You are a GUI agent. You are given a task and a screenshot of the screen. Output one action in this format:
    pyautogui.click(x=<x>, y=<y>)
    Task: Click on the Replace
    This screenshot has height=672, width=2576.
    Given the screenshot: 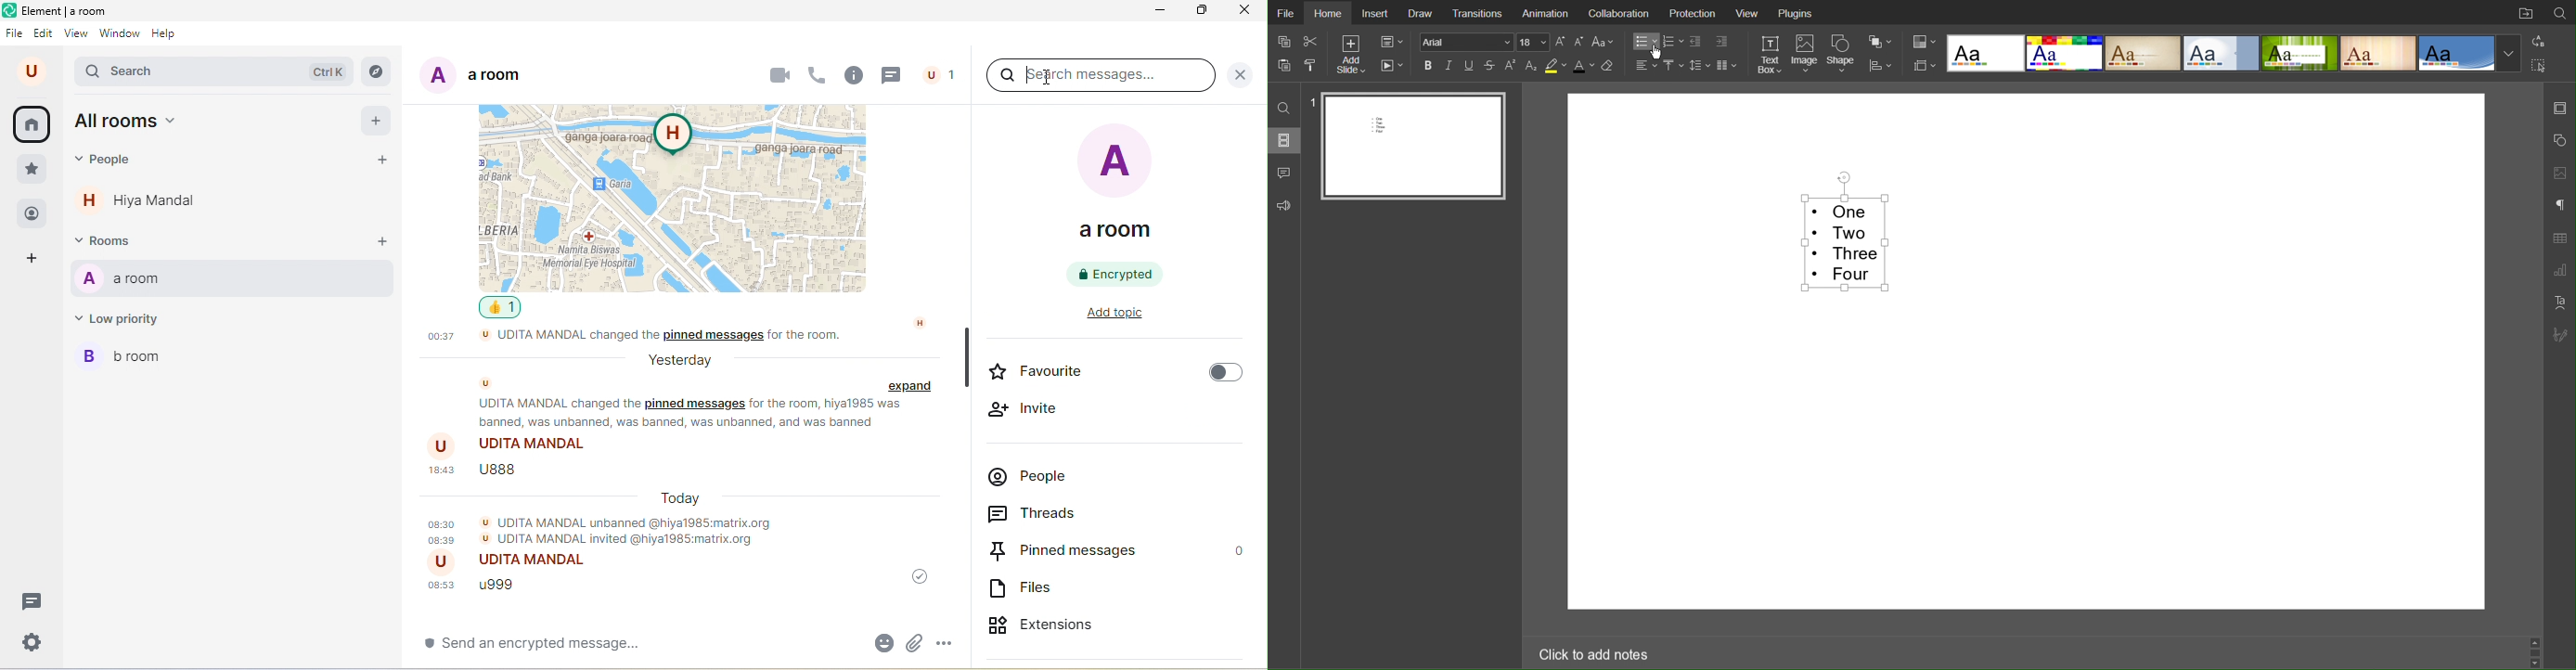 What is the action you would take?
    pyautogui.click(x=2536, y=42)
    